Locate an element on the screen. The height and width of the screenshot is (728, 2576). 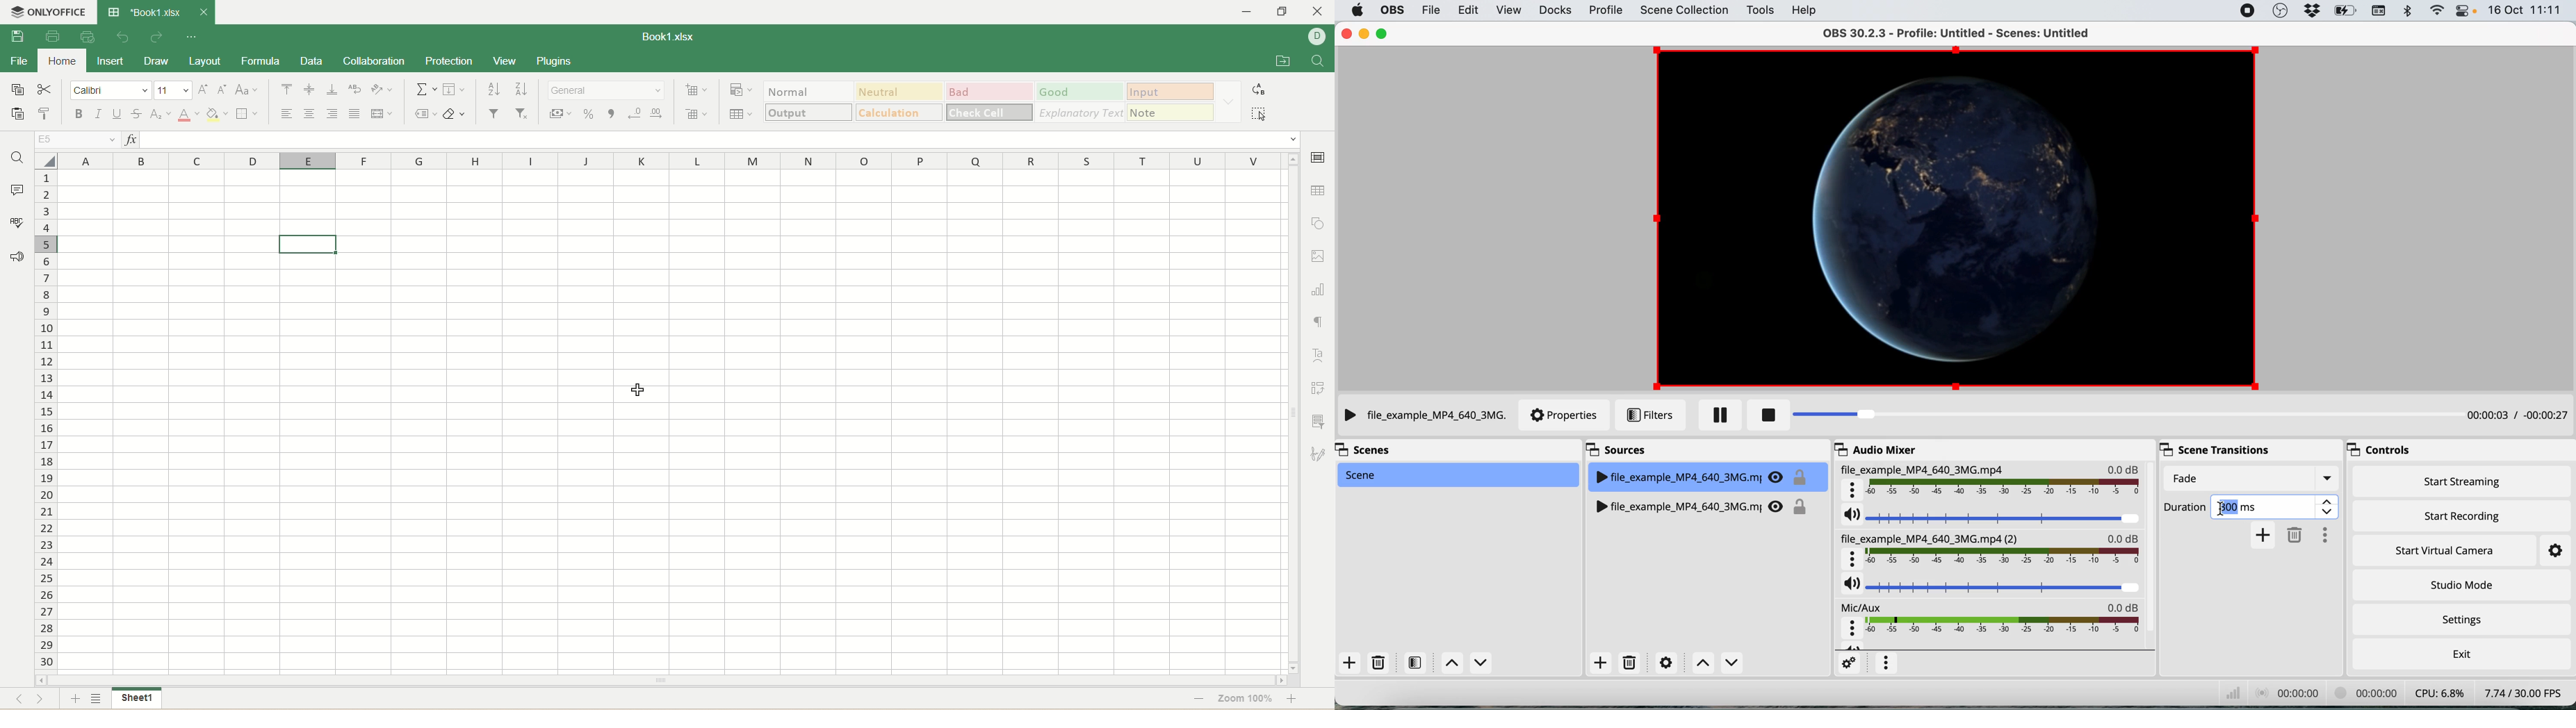
underline is located at coordinates (117, 114).